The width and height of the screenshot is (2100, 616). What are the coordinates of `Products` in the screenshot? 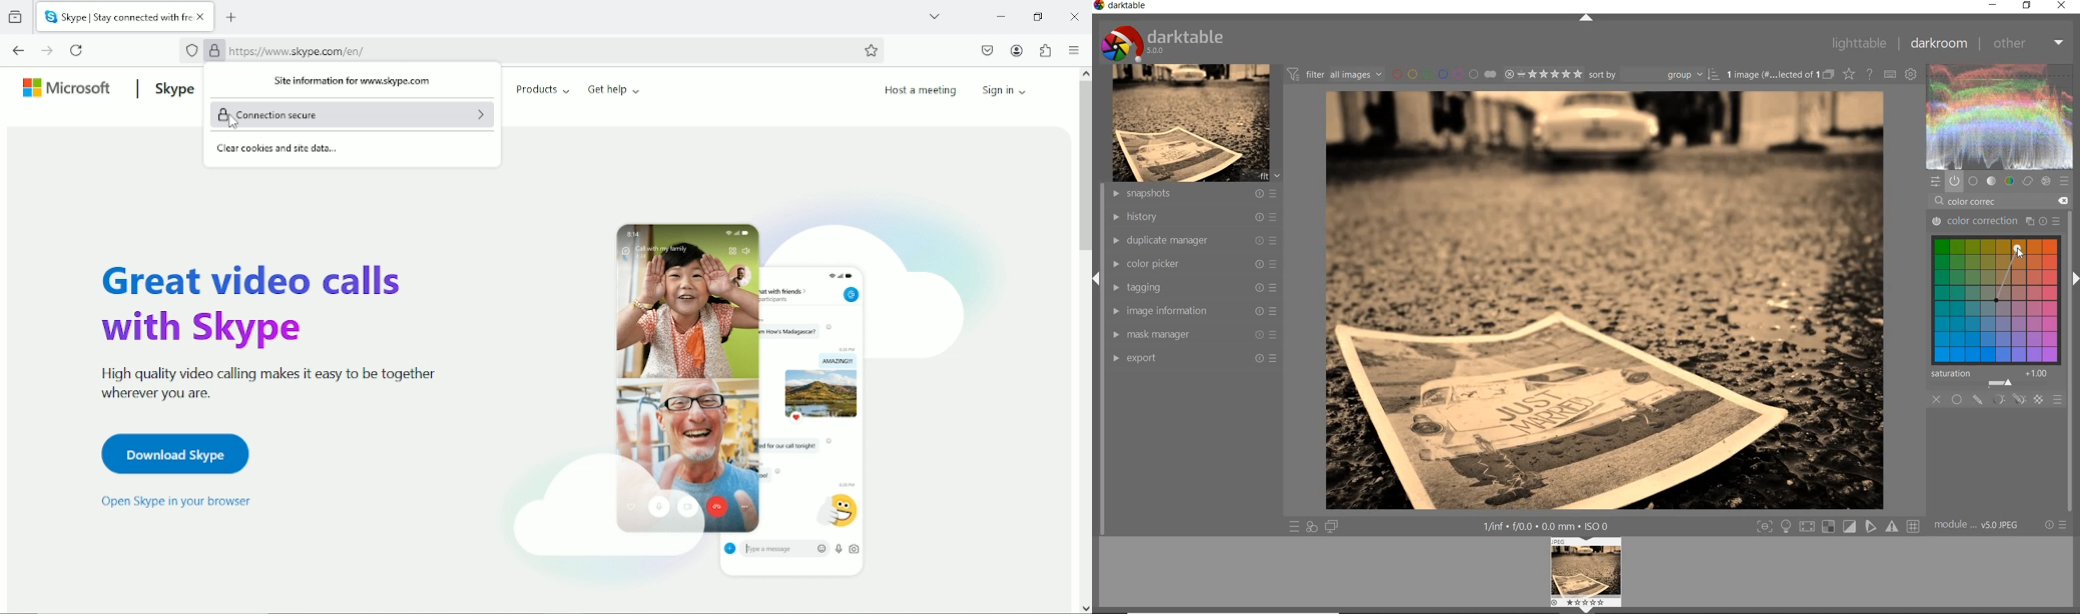 It's located at (543, 89).